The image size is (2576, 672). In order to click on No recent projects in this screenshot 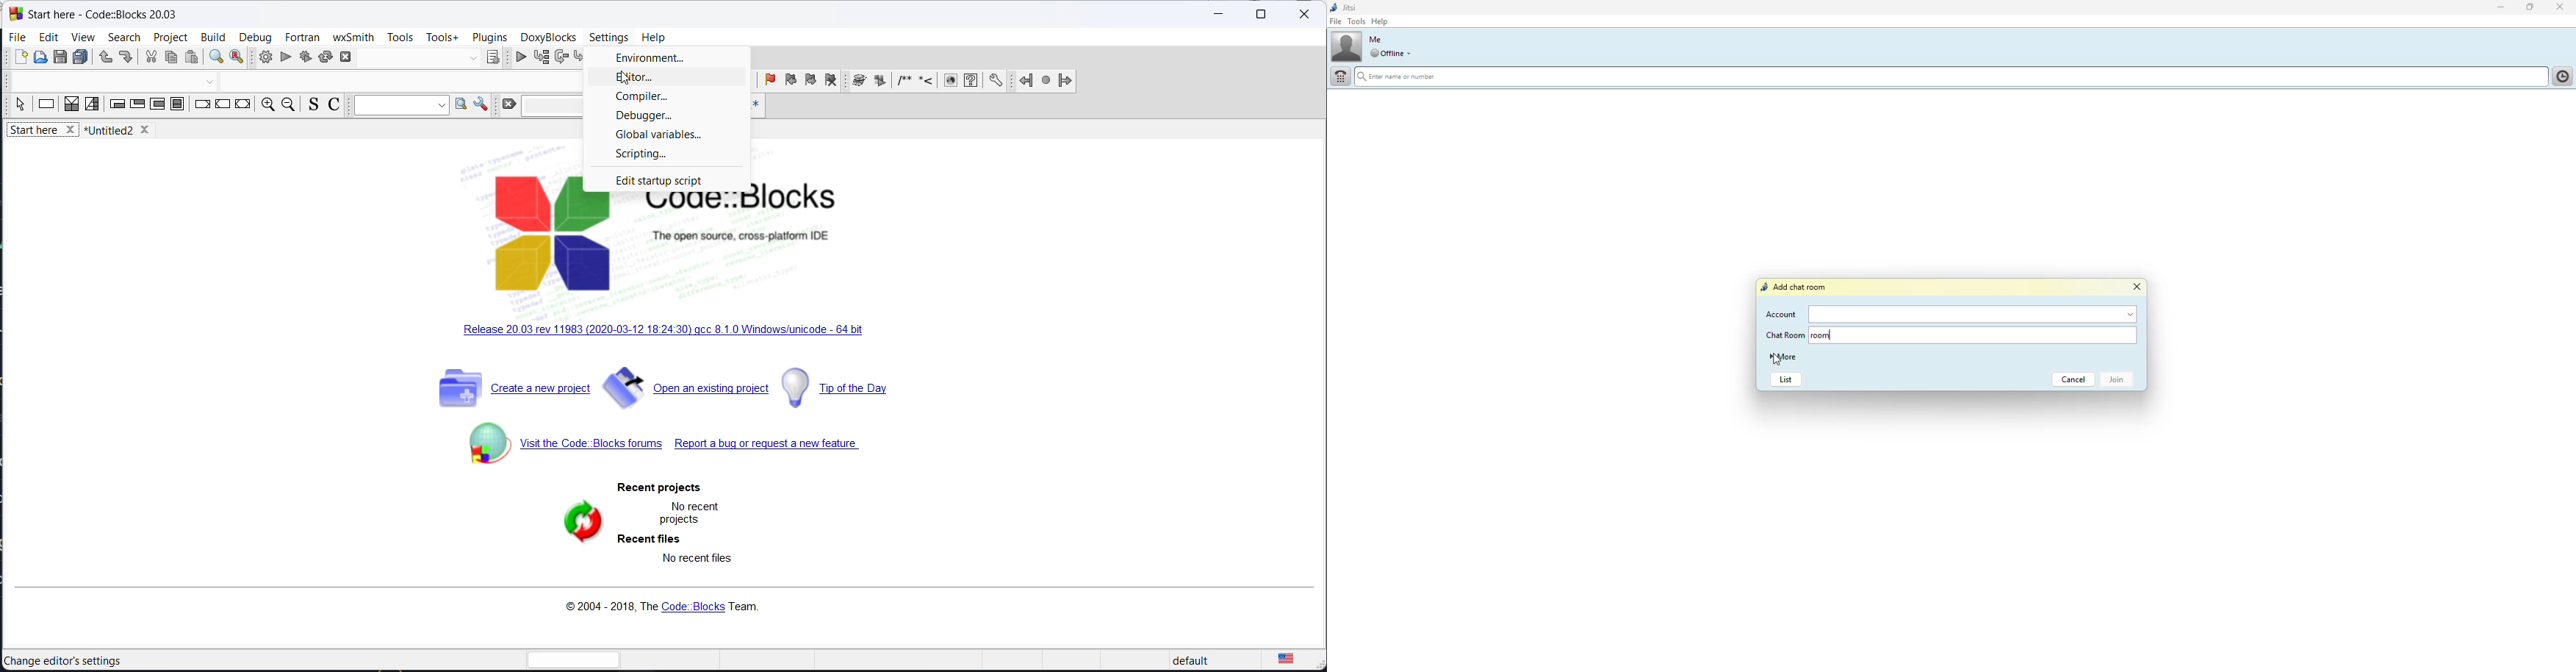, I will do `click(688, 512)`.